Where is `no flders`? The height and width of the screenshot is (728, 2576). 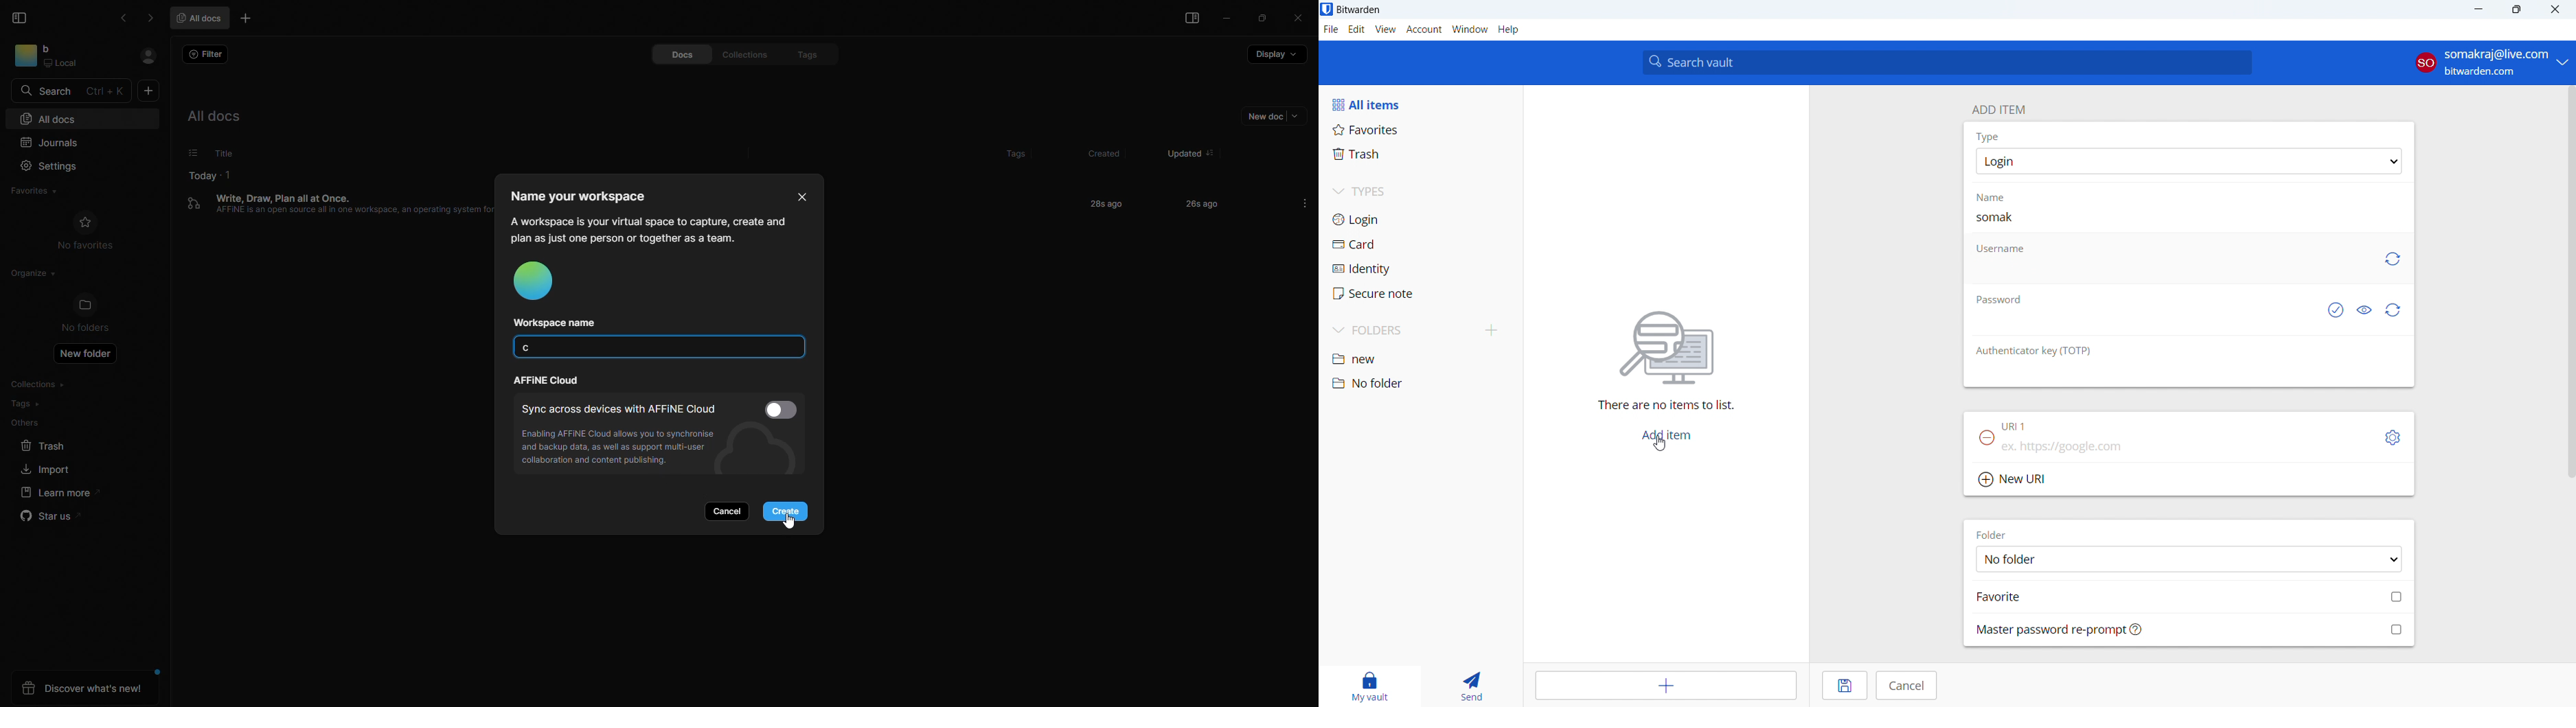
no flders is located at coordinates (93, 314).